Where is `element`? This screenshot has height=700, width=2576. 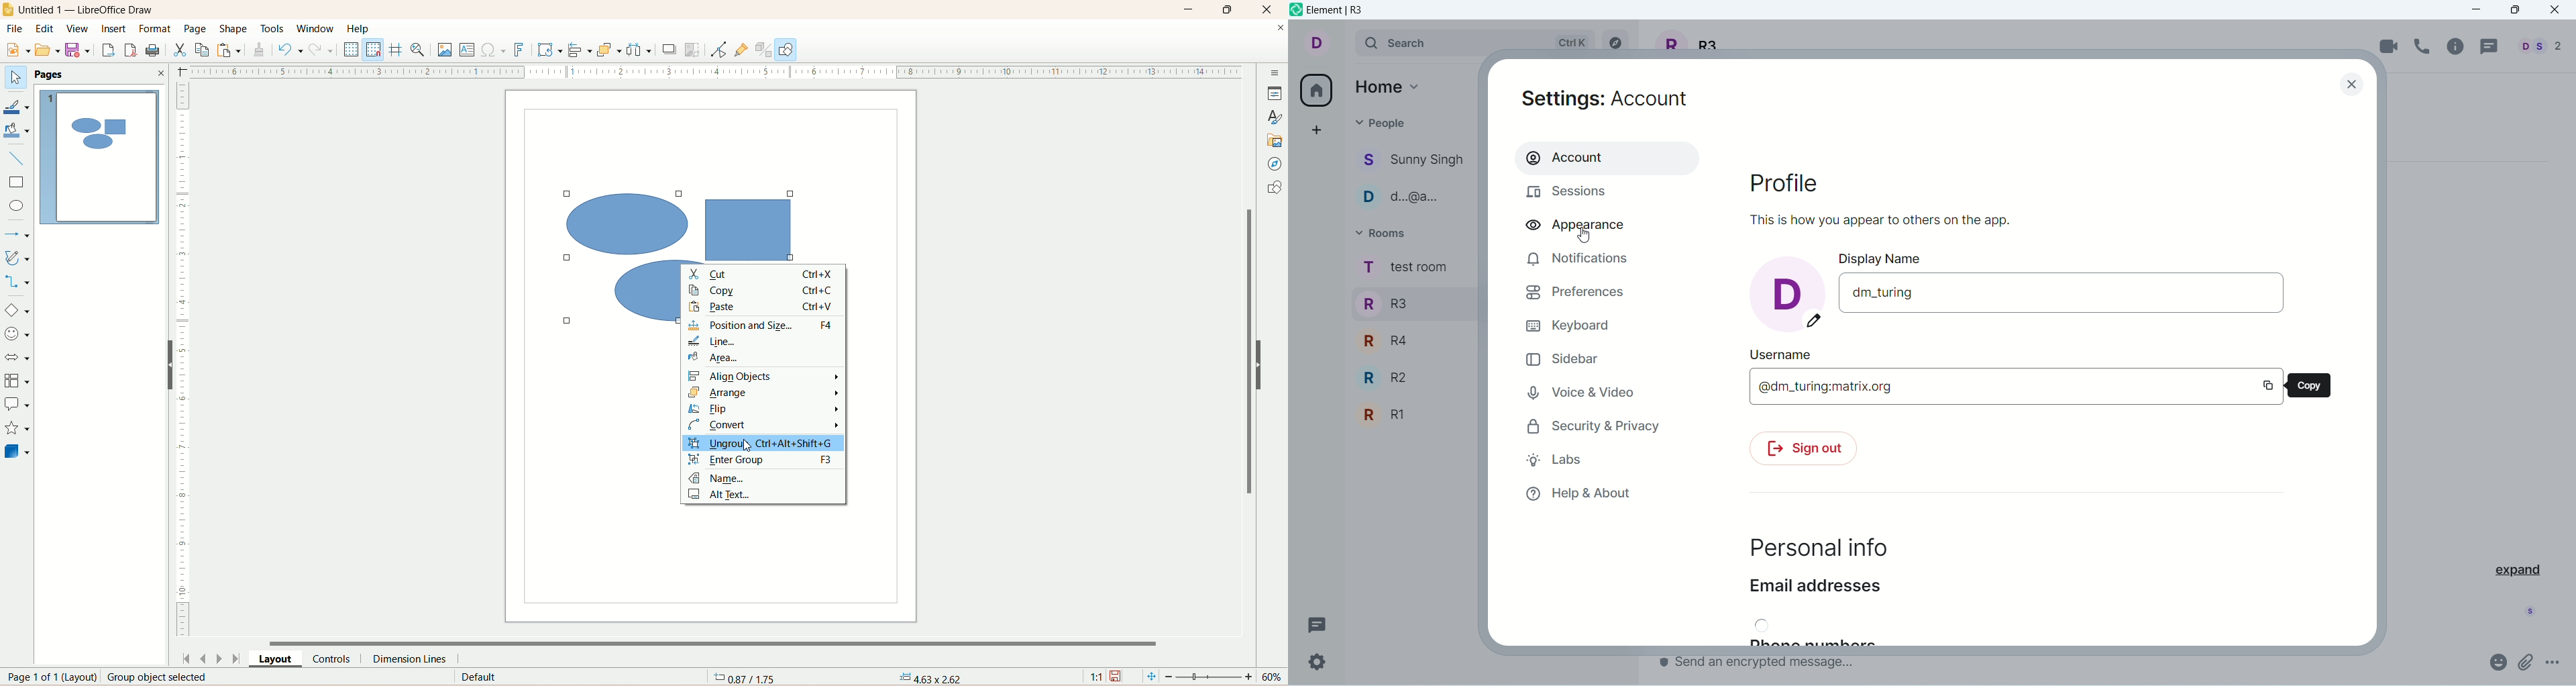 element is located at coordinates (1338, 11).